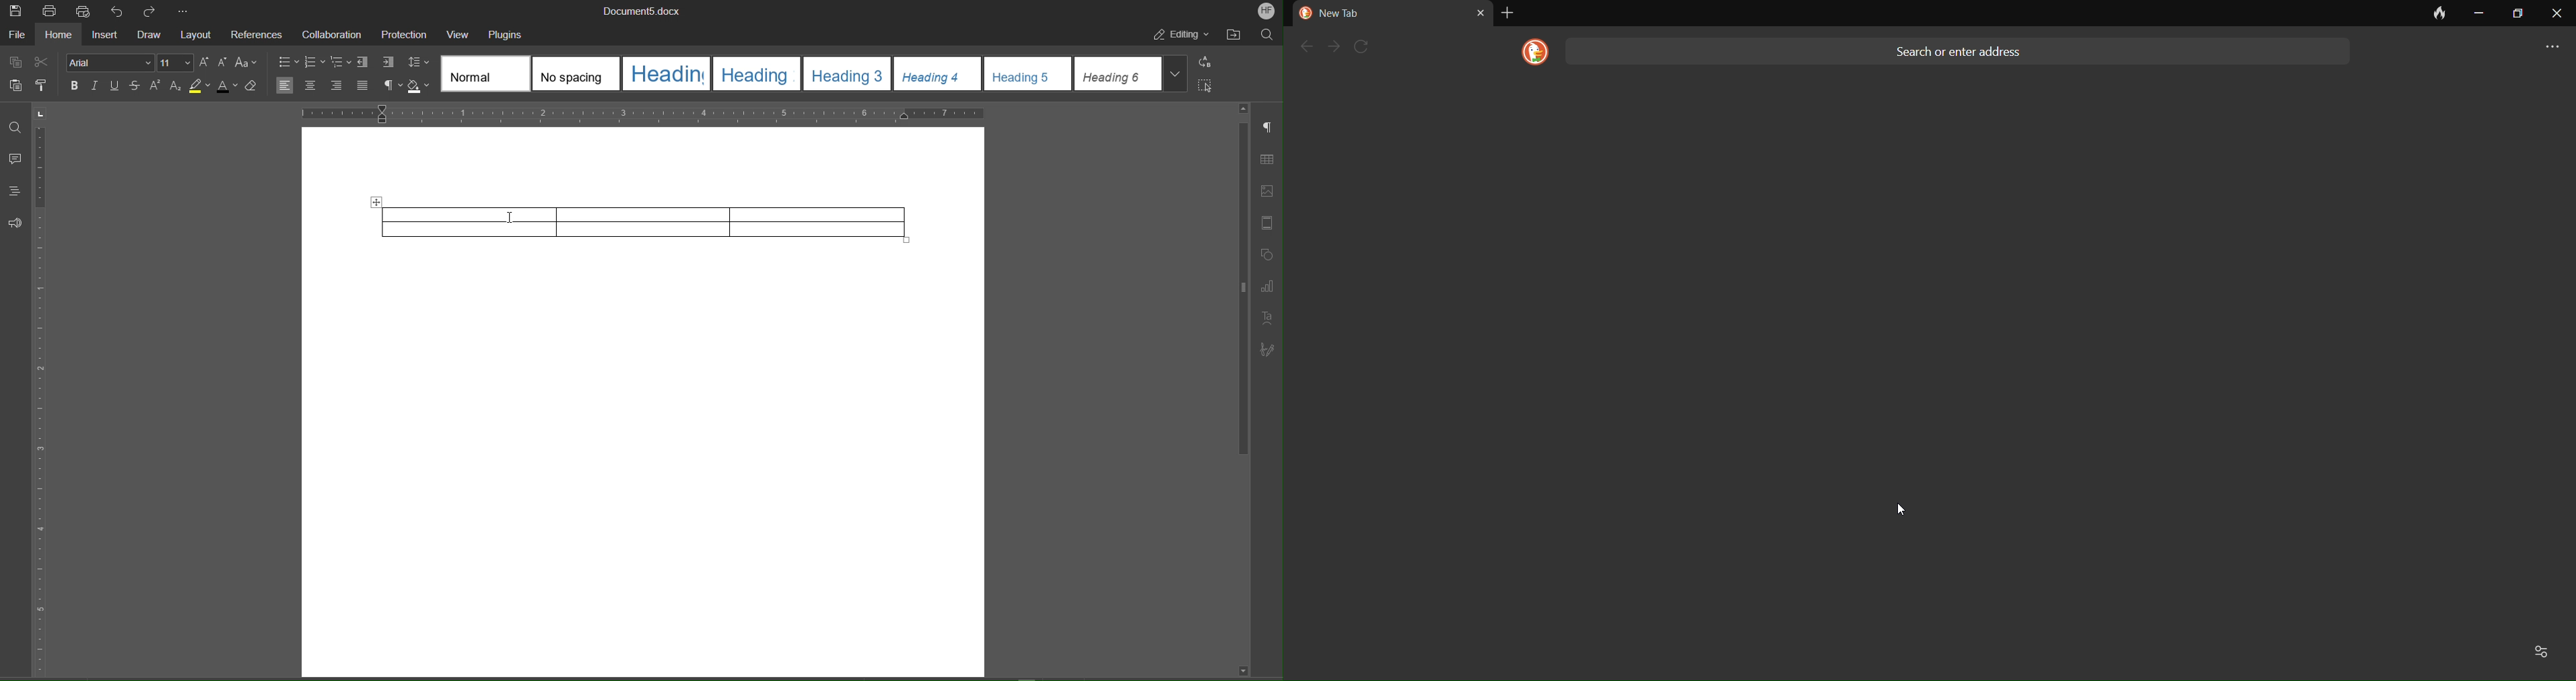  I want to click on Find, so click(15, 128).